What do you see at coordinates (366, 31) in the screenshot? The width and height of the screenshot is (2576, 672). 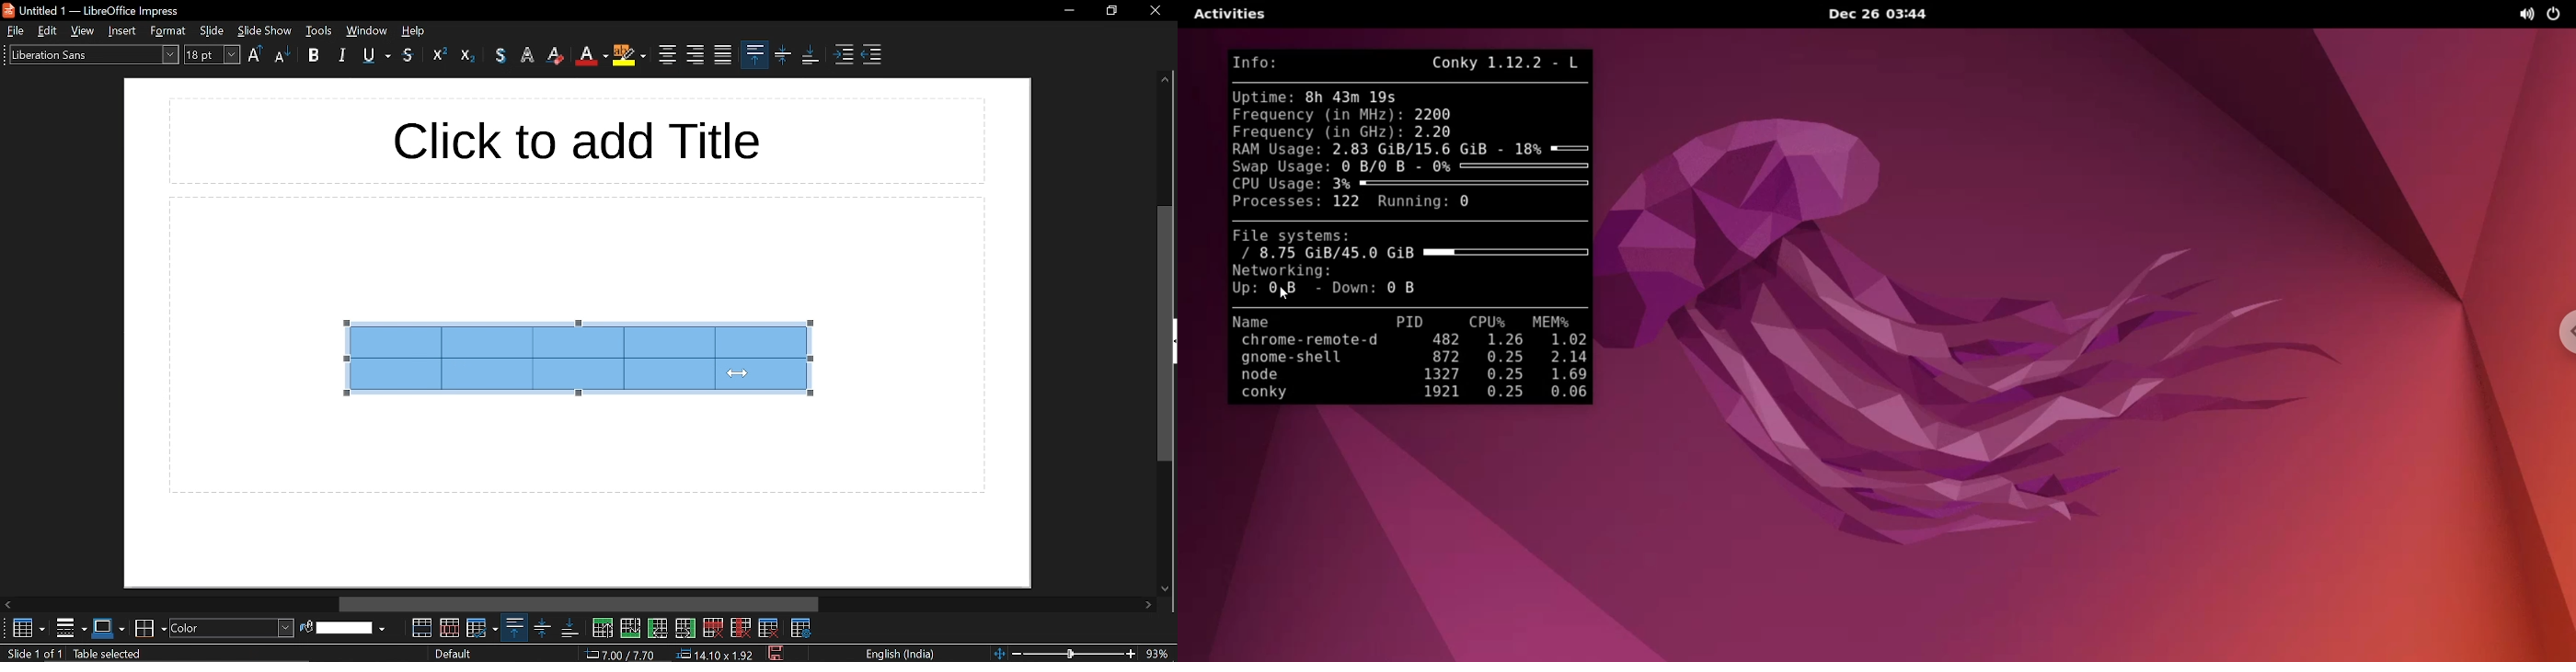 I see `window` at bounding box center [366, 31].